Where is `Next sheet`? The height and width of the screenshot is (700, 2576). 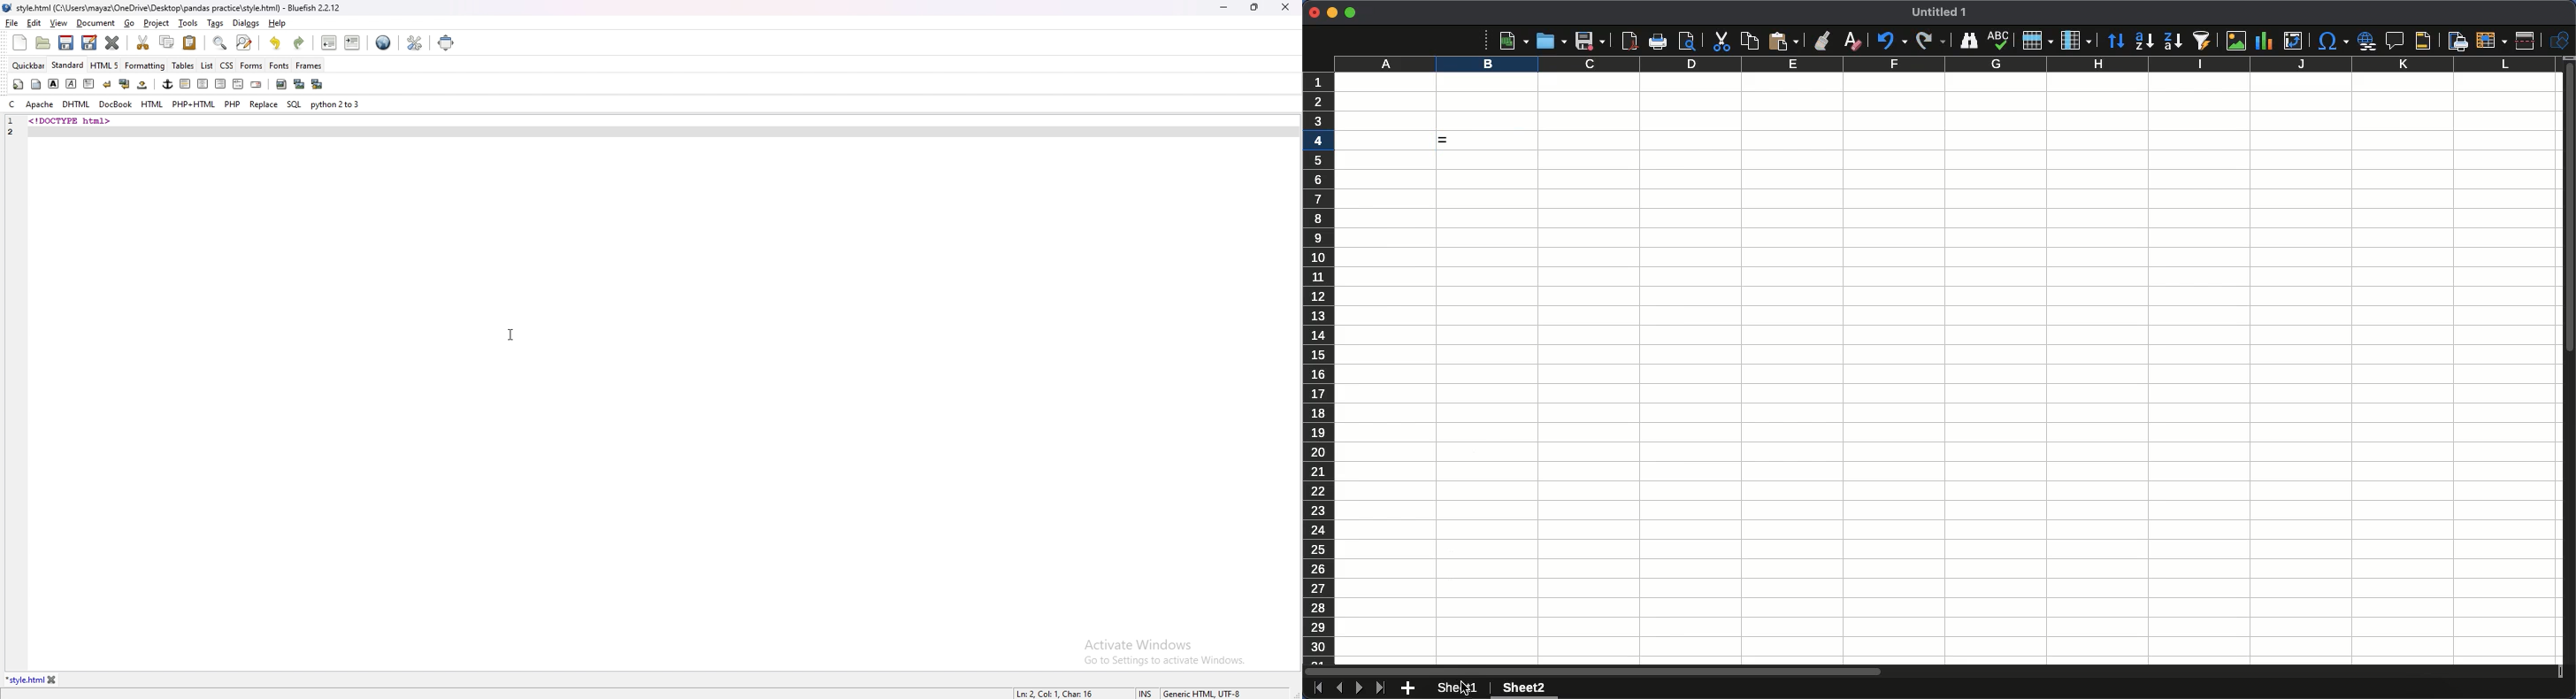 Next sheet is located at coordinates (1360, 688).